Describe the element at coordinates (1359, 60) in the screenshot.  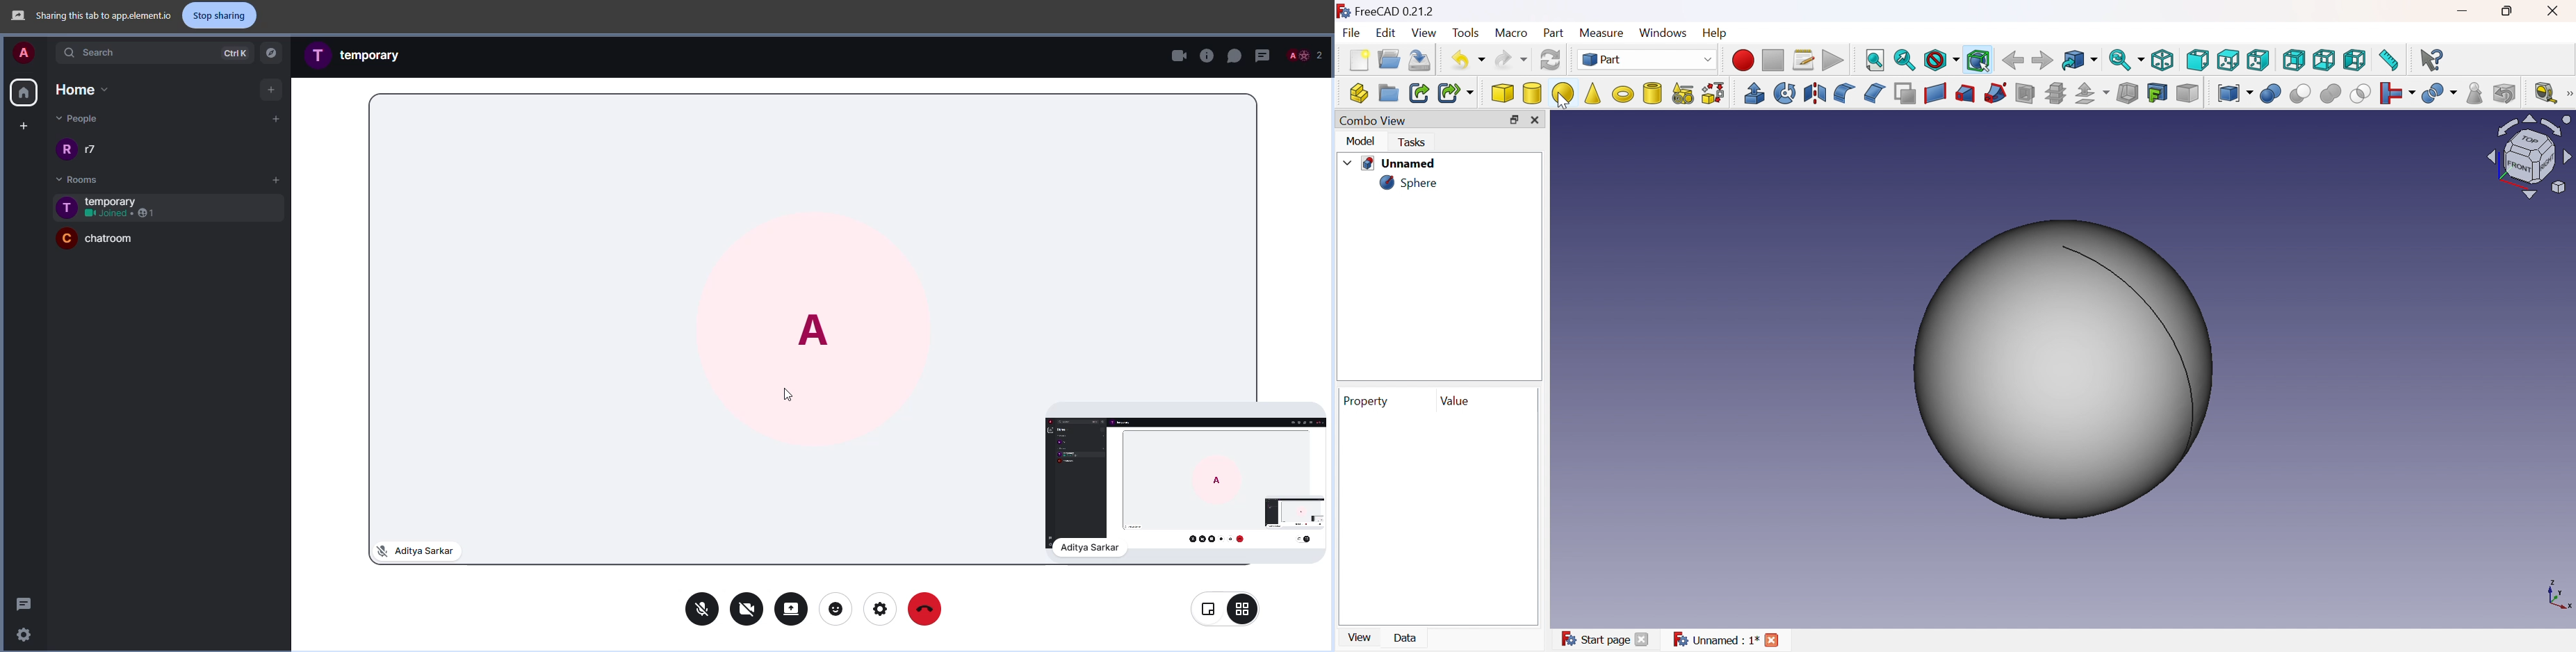
I see `New` at that location.